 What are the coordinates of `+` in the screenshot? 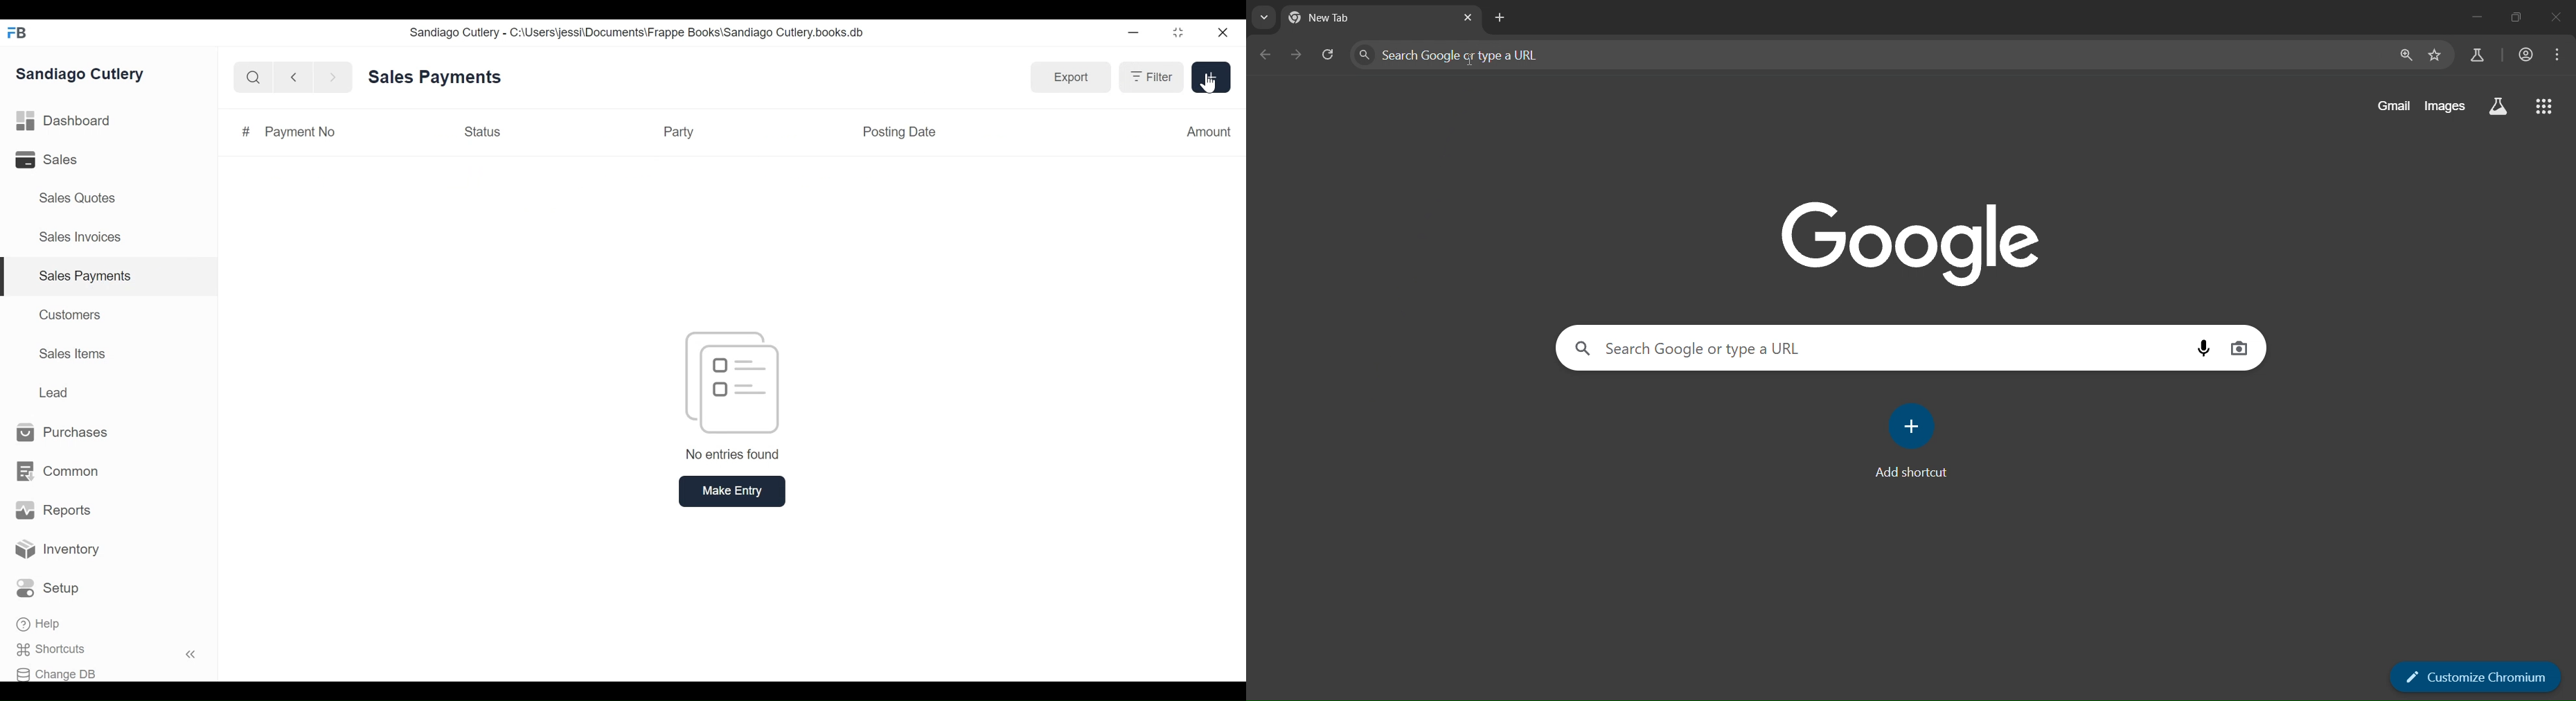 It's located at (1211, 78).